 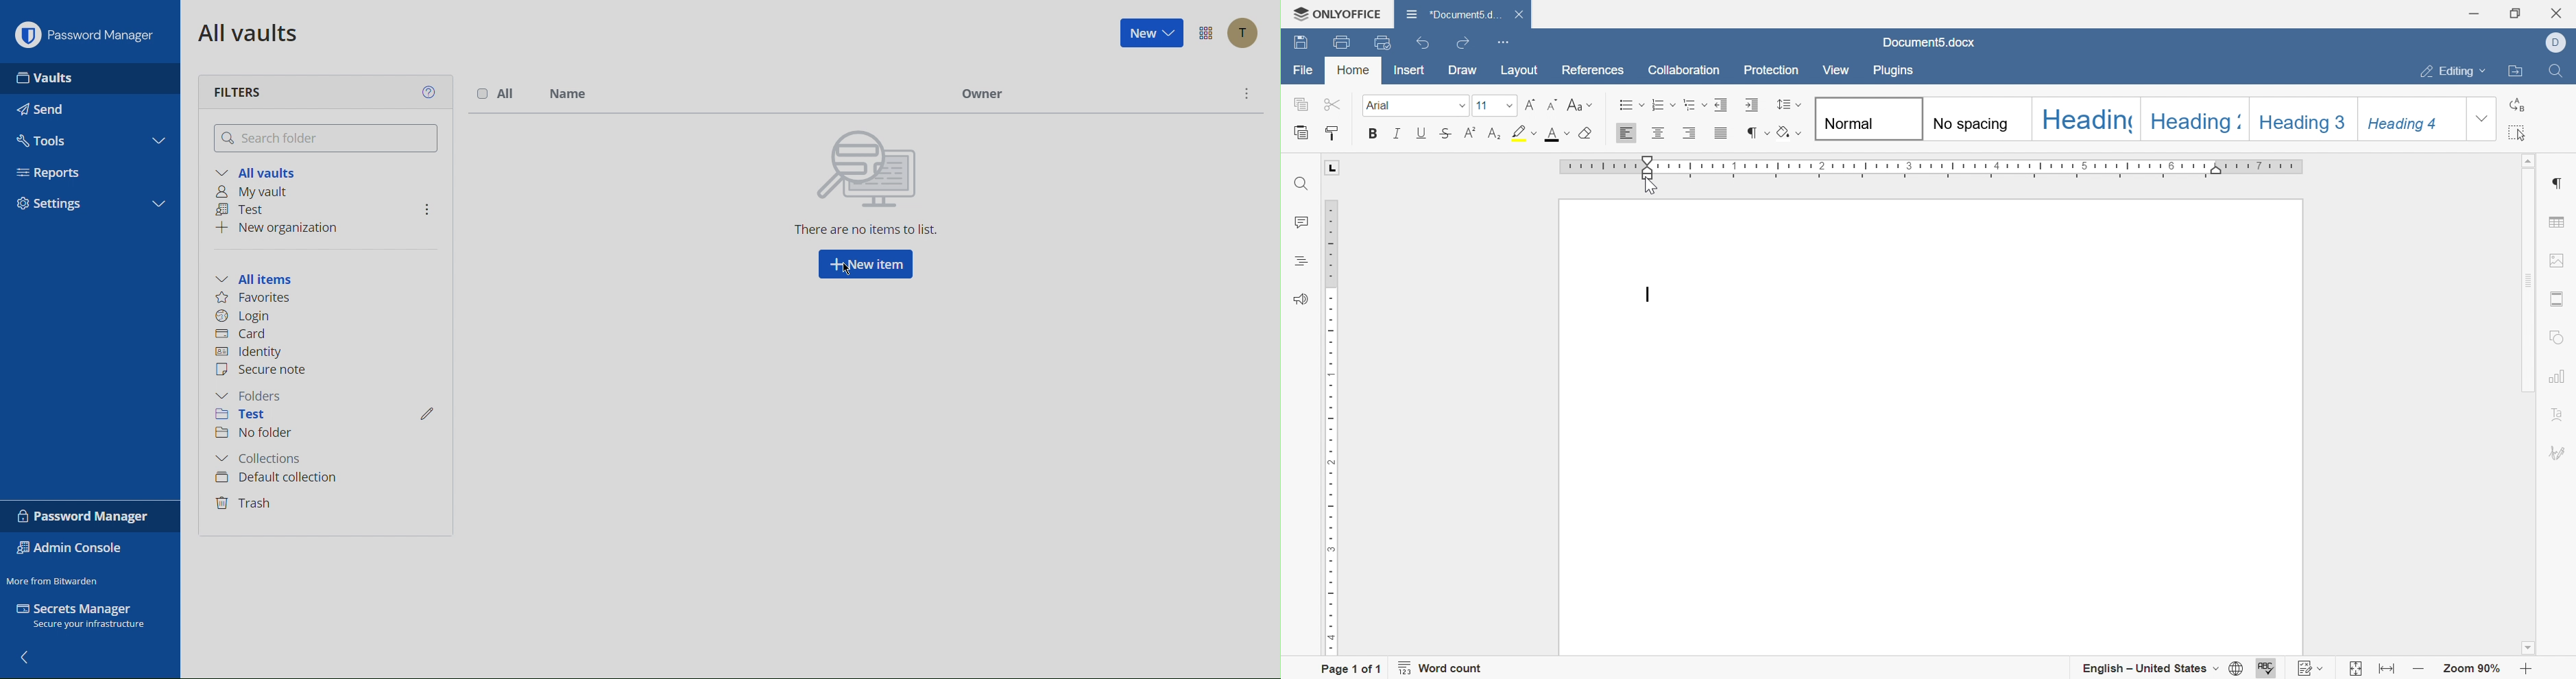 I want to click on All, so click(x=494, y=92).